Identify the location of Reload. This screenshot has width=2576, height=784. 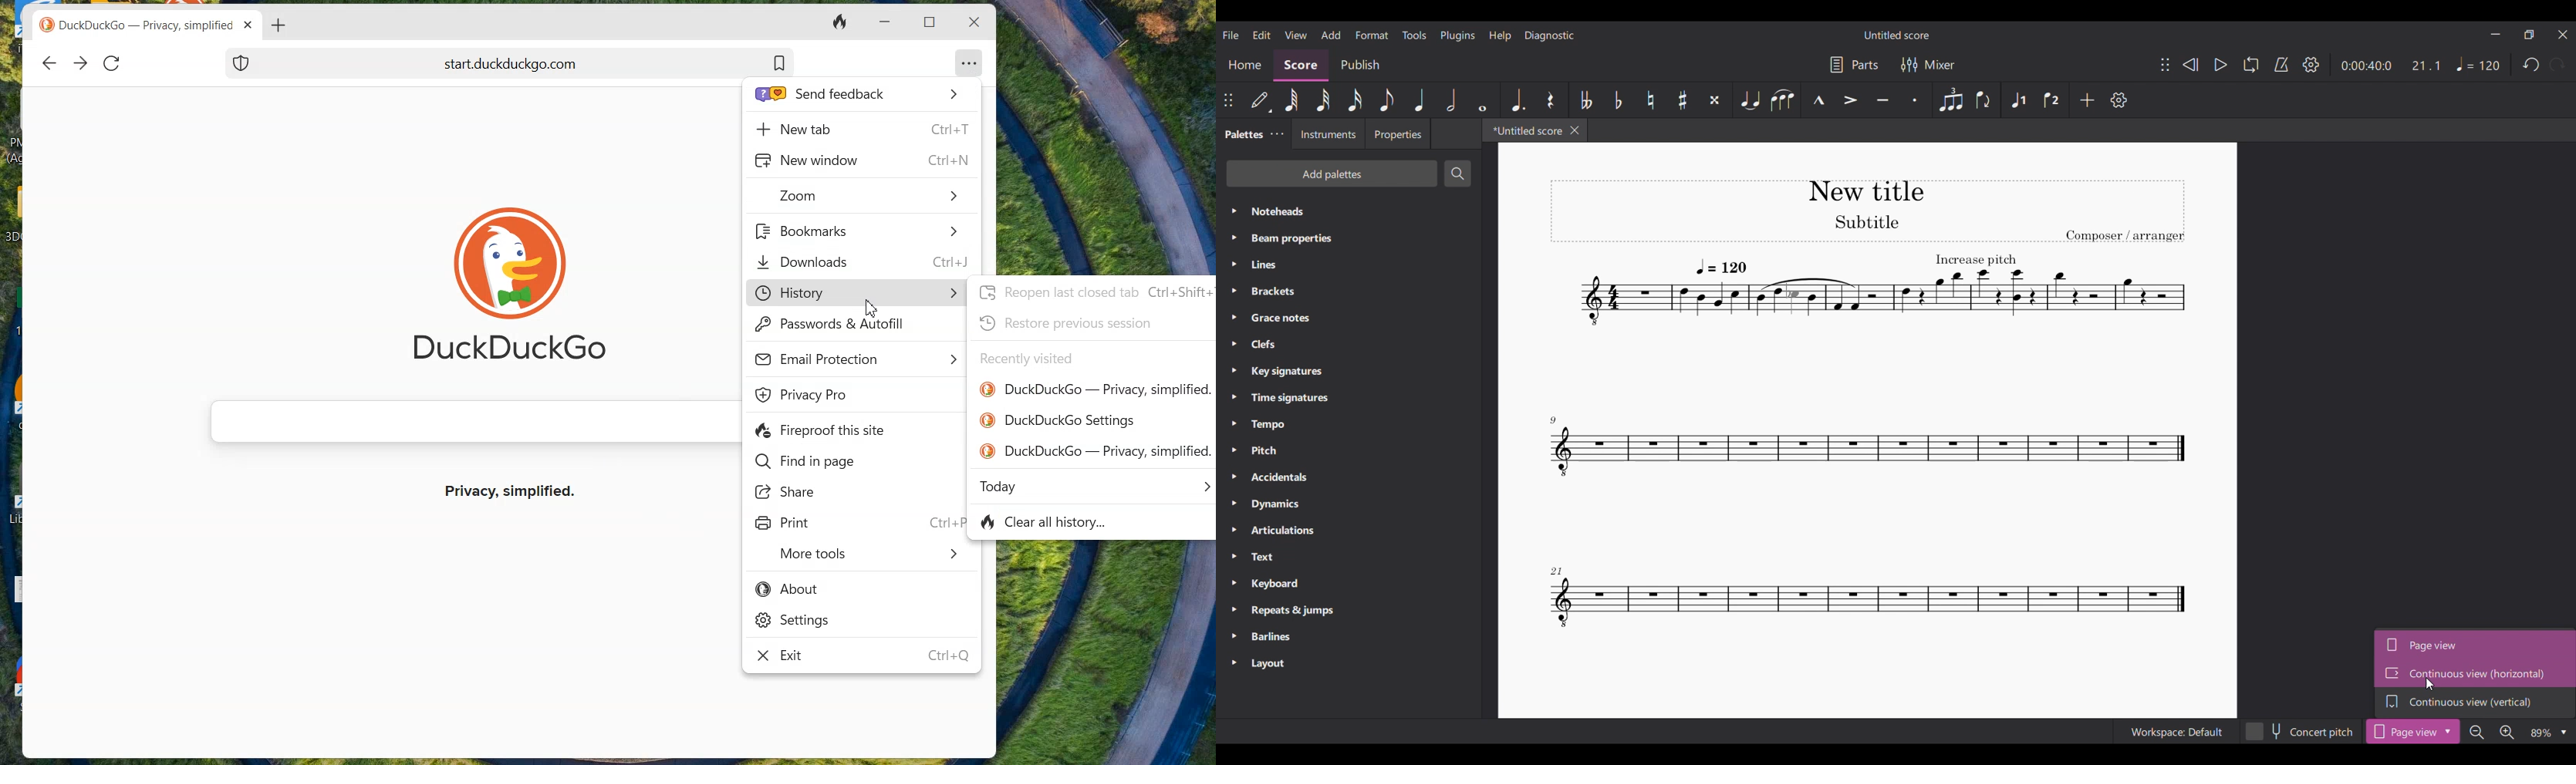
(112, 62).